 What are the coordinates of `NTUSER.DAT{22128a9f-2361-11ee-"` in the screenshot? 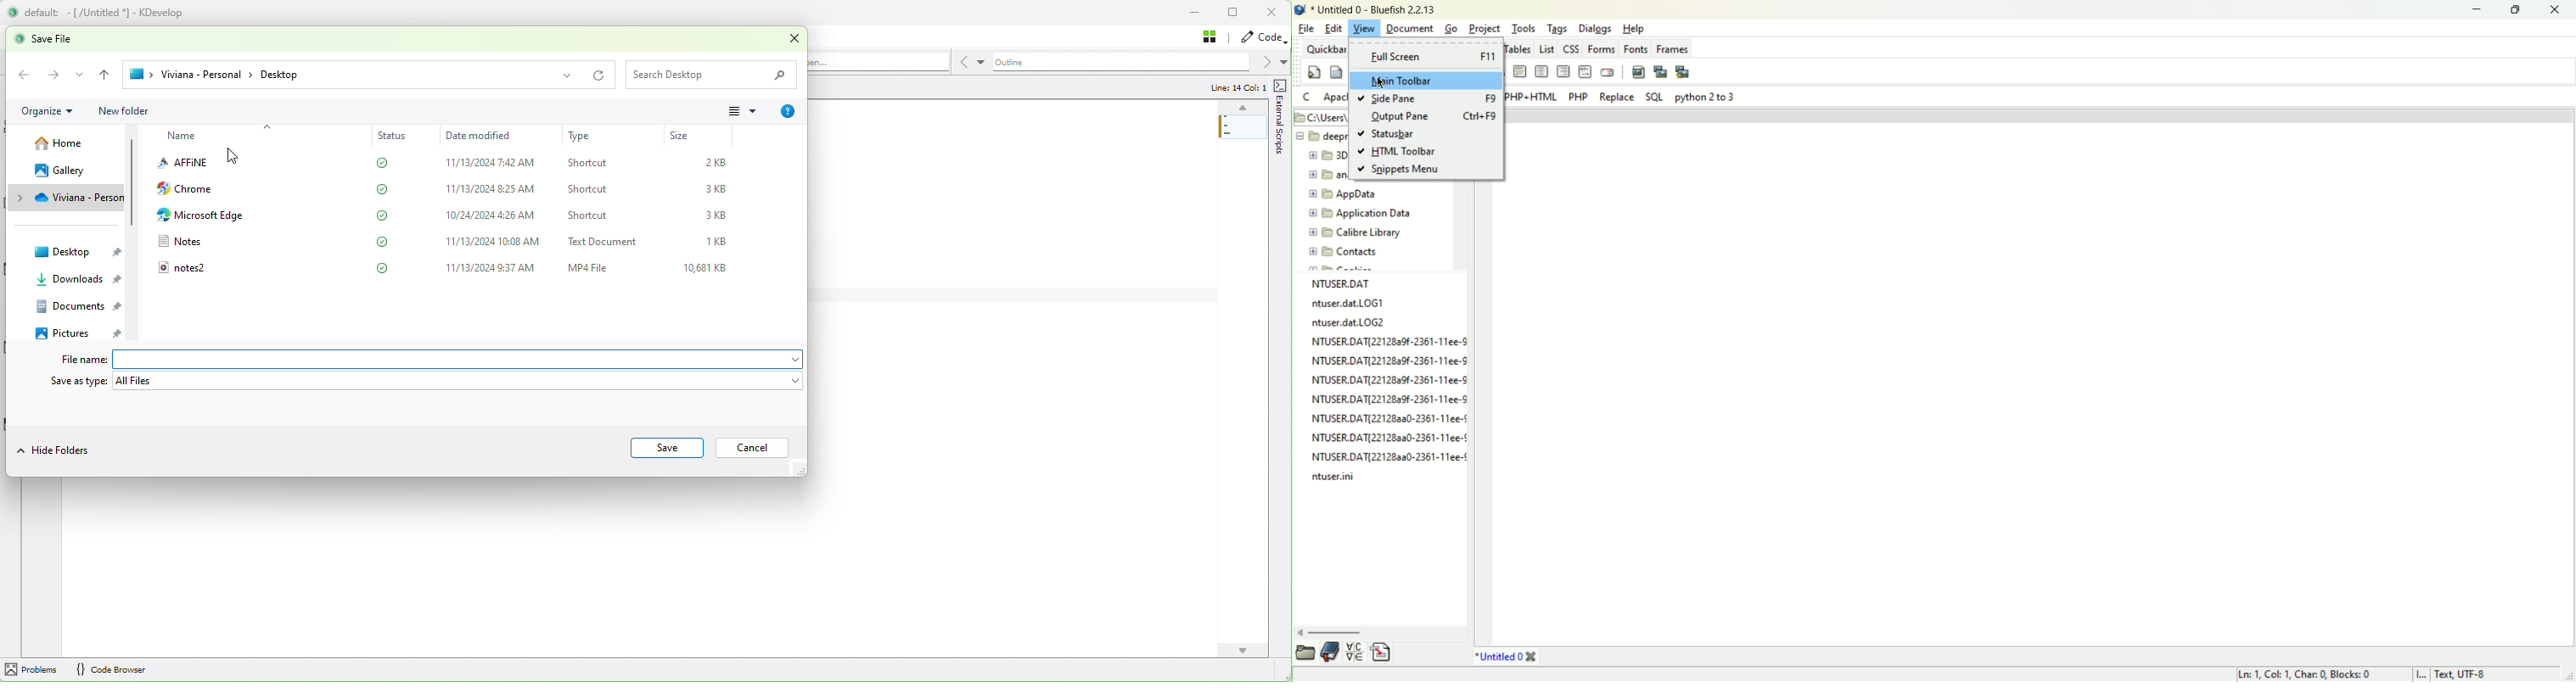 It's located at (1387, 380).